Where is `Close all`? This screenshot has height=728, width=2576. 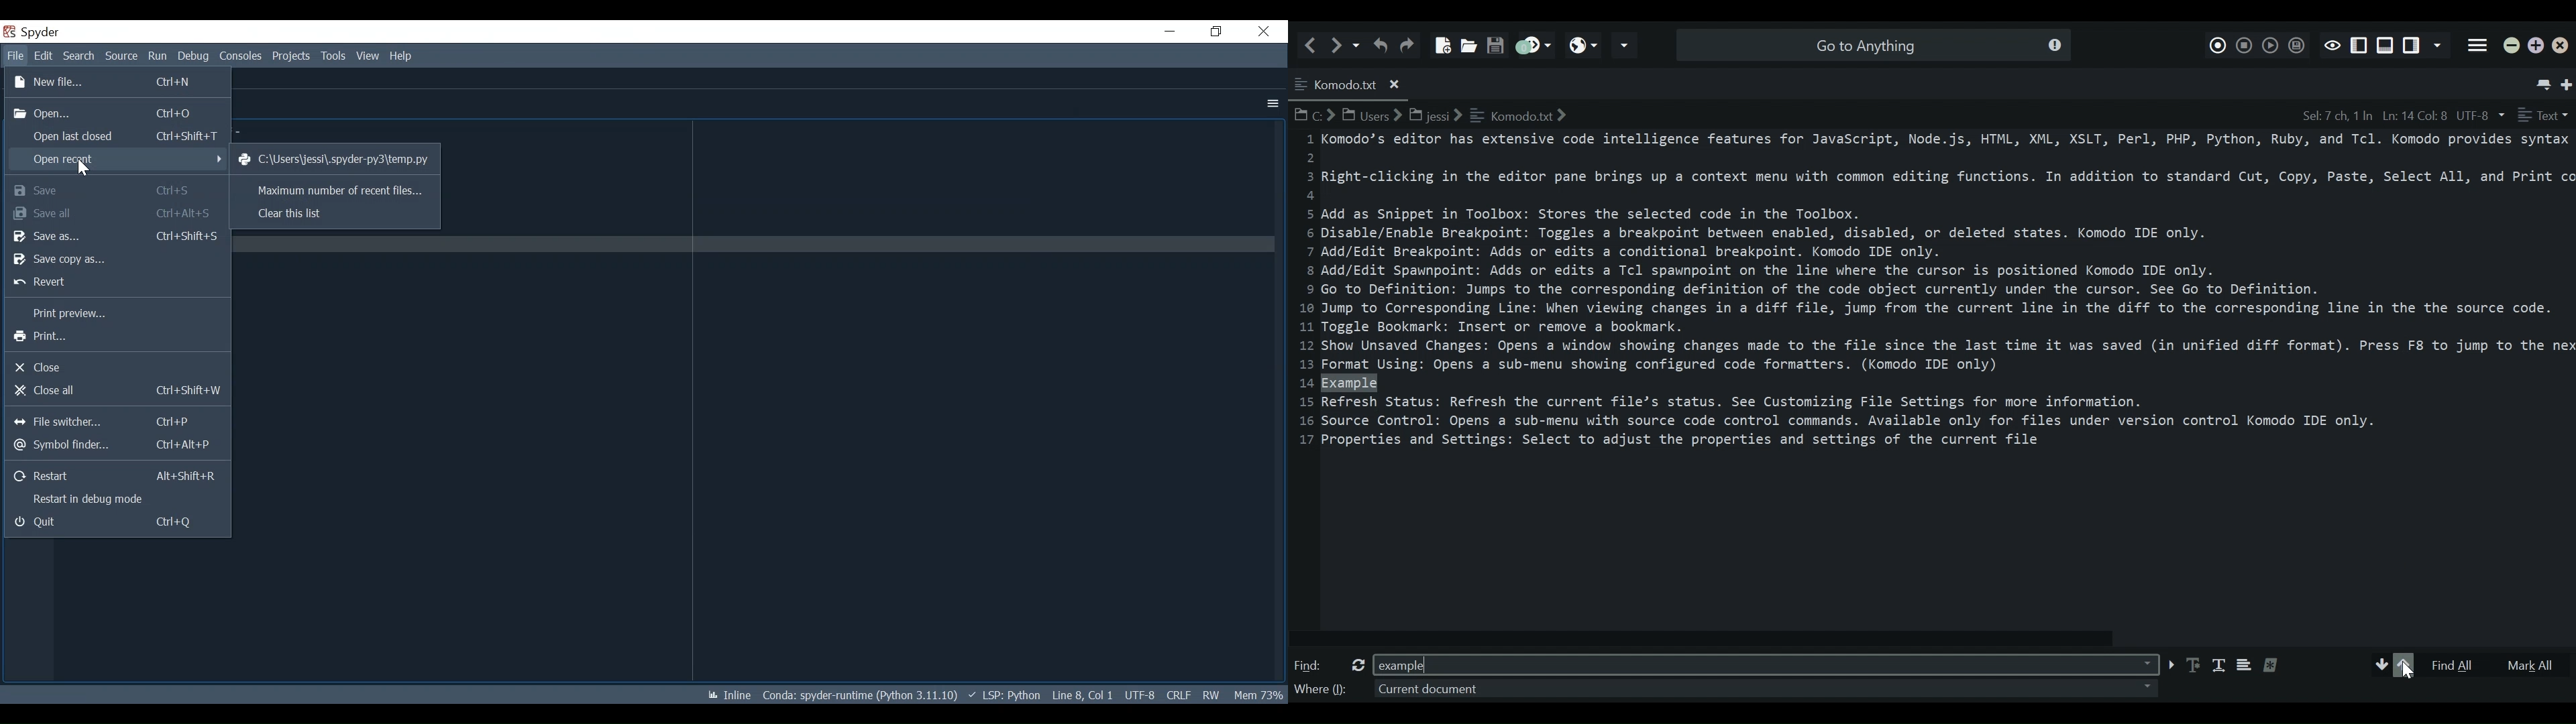
Close all is located at coordinates (115, 391).